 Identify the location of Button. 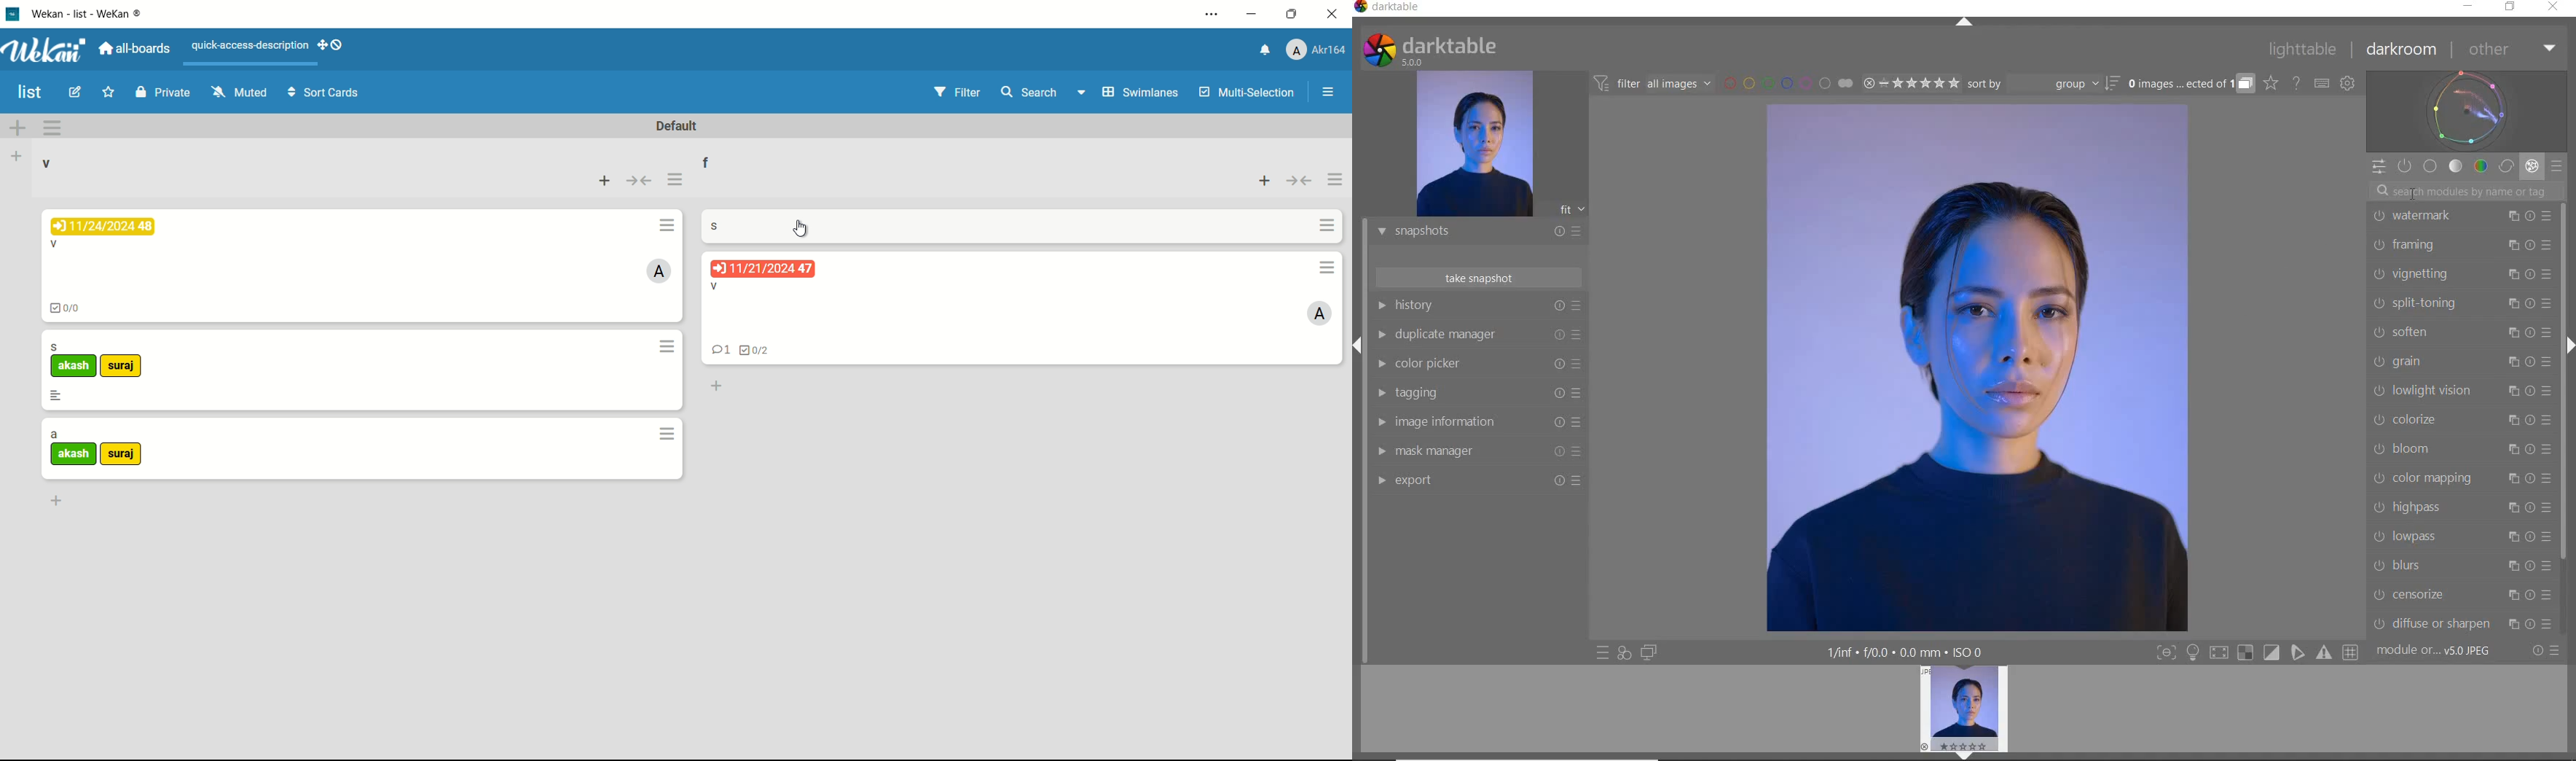
(2193, 654).